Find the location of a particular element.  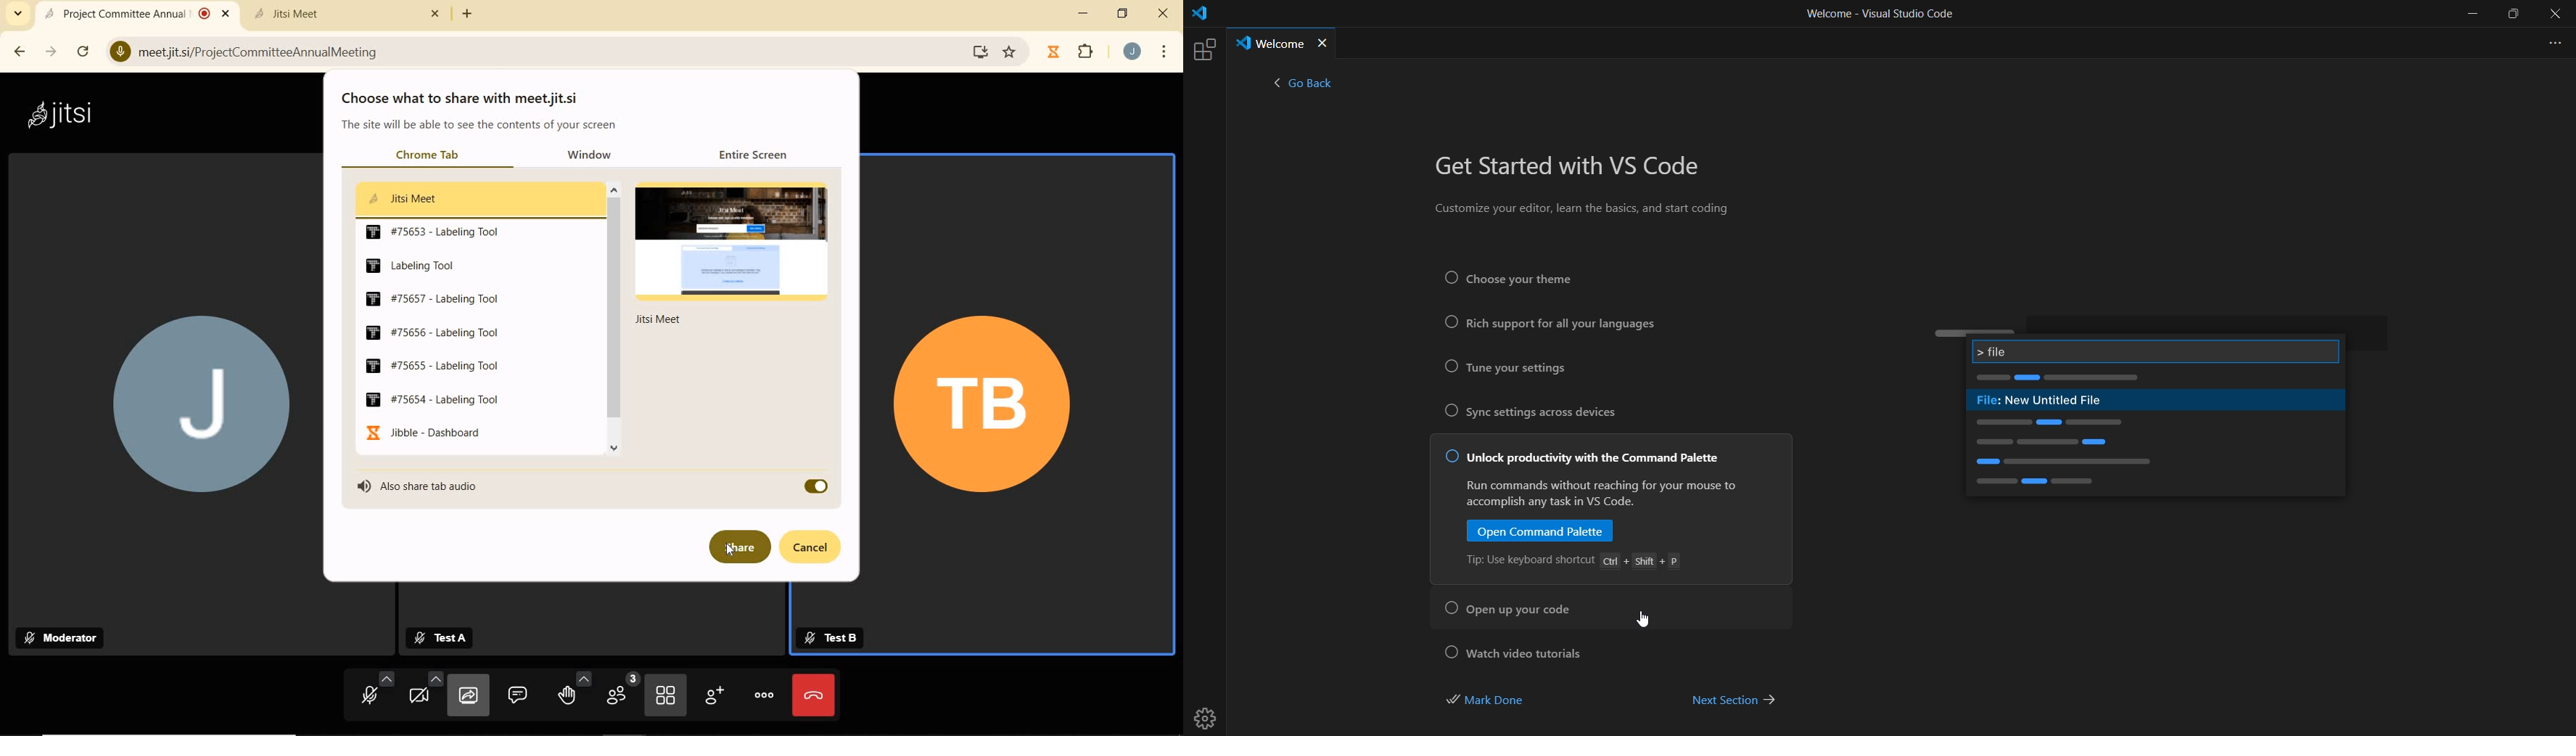

ENTIRE SCREEN is located at coordinates (758, 154).